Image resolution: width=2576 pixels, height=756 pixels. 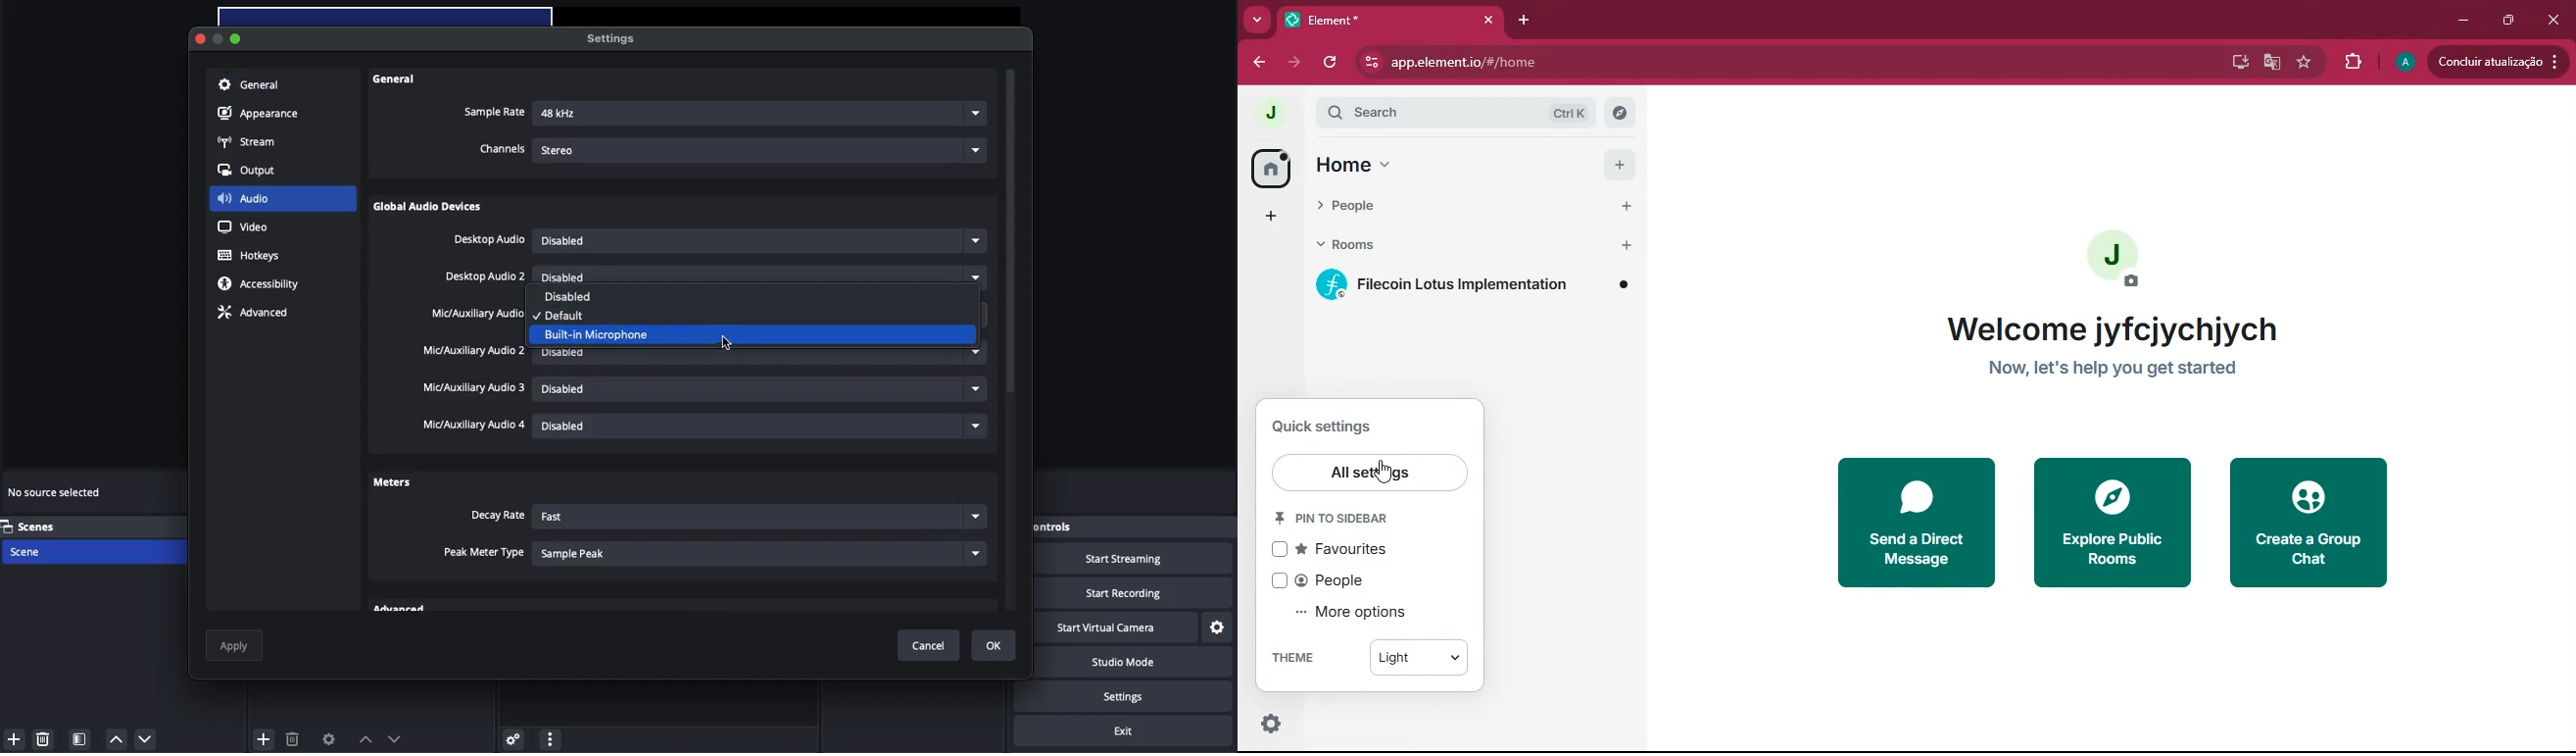 I want to click on Advanced, so click(x=251, y=314).